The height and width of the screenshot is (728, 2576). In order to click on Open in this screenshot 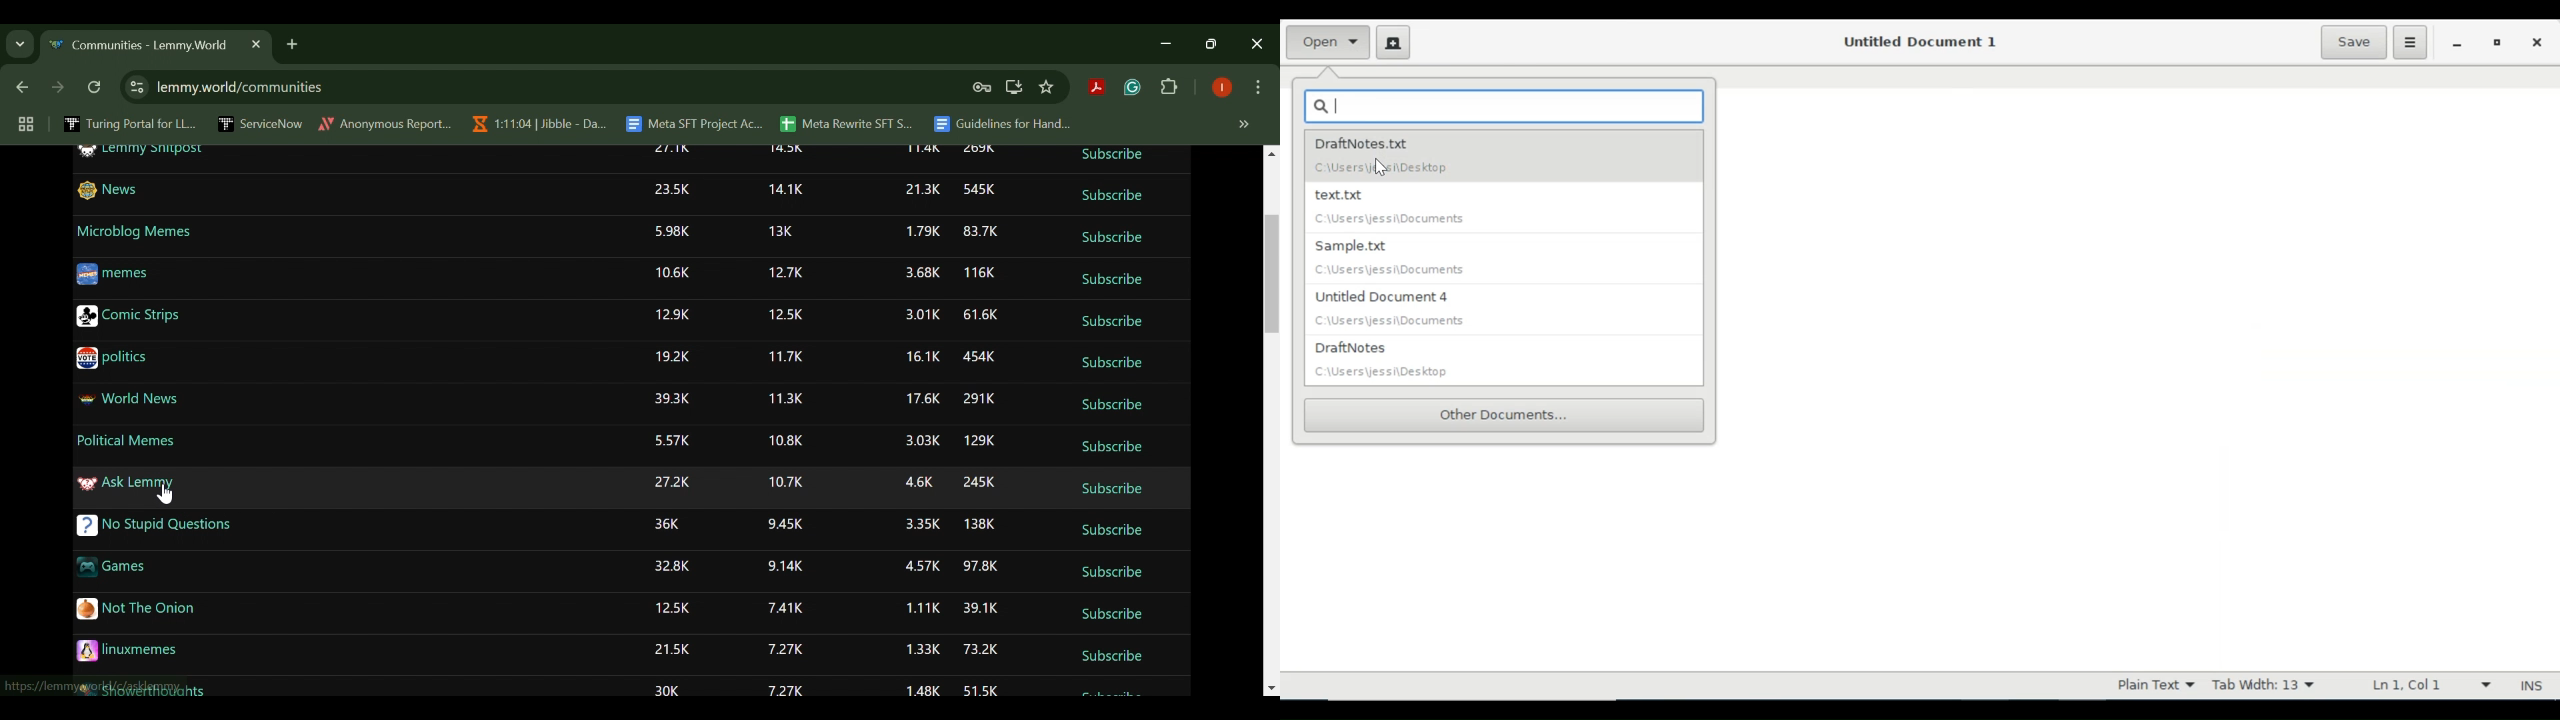, I will do `click(1329, 41)`.